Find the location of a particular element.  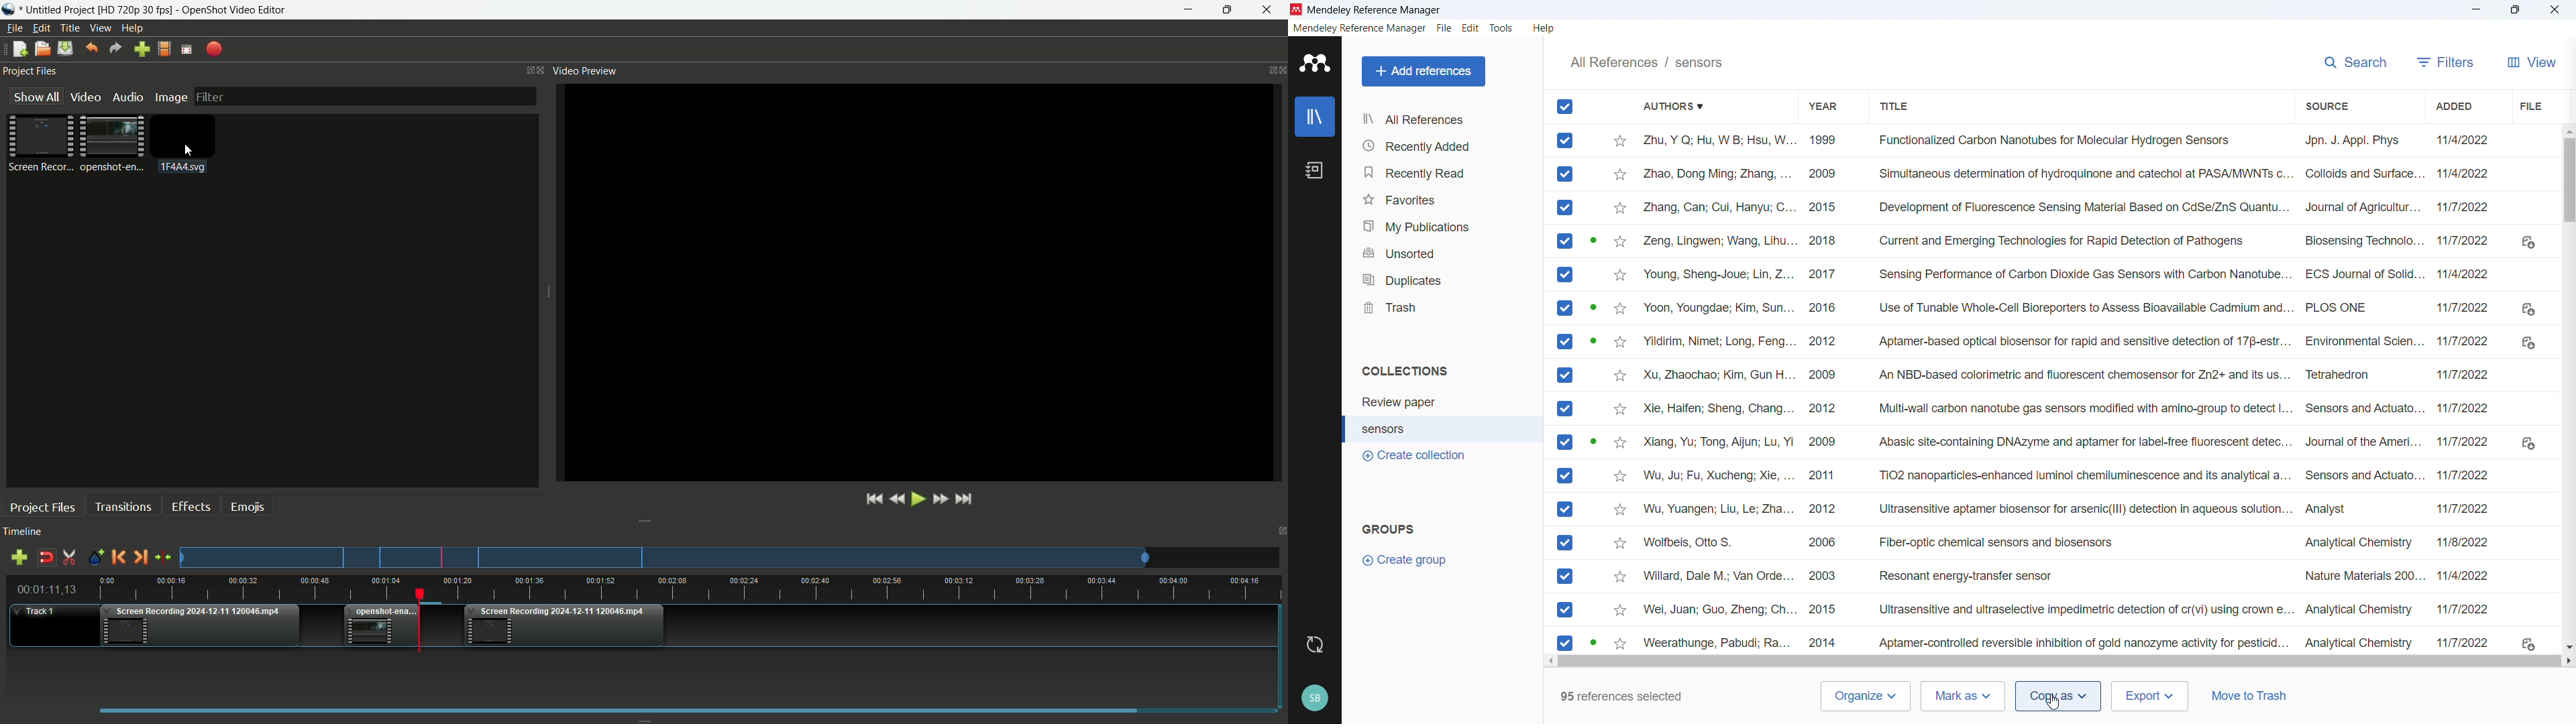

Play or pause is located at coordinates (920, 499).